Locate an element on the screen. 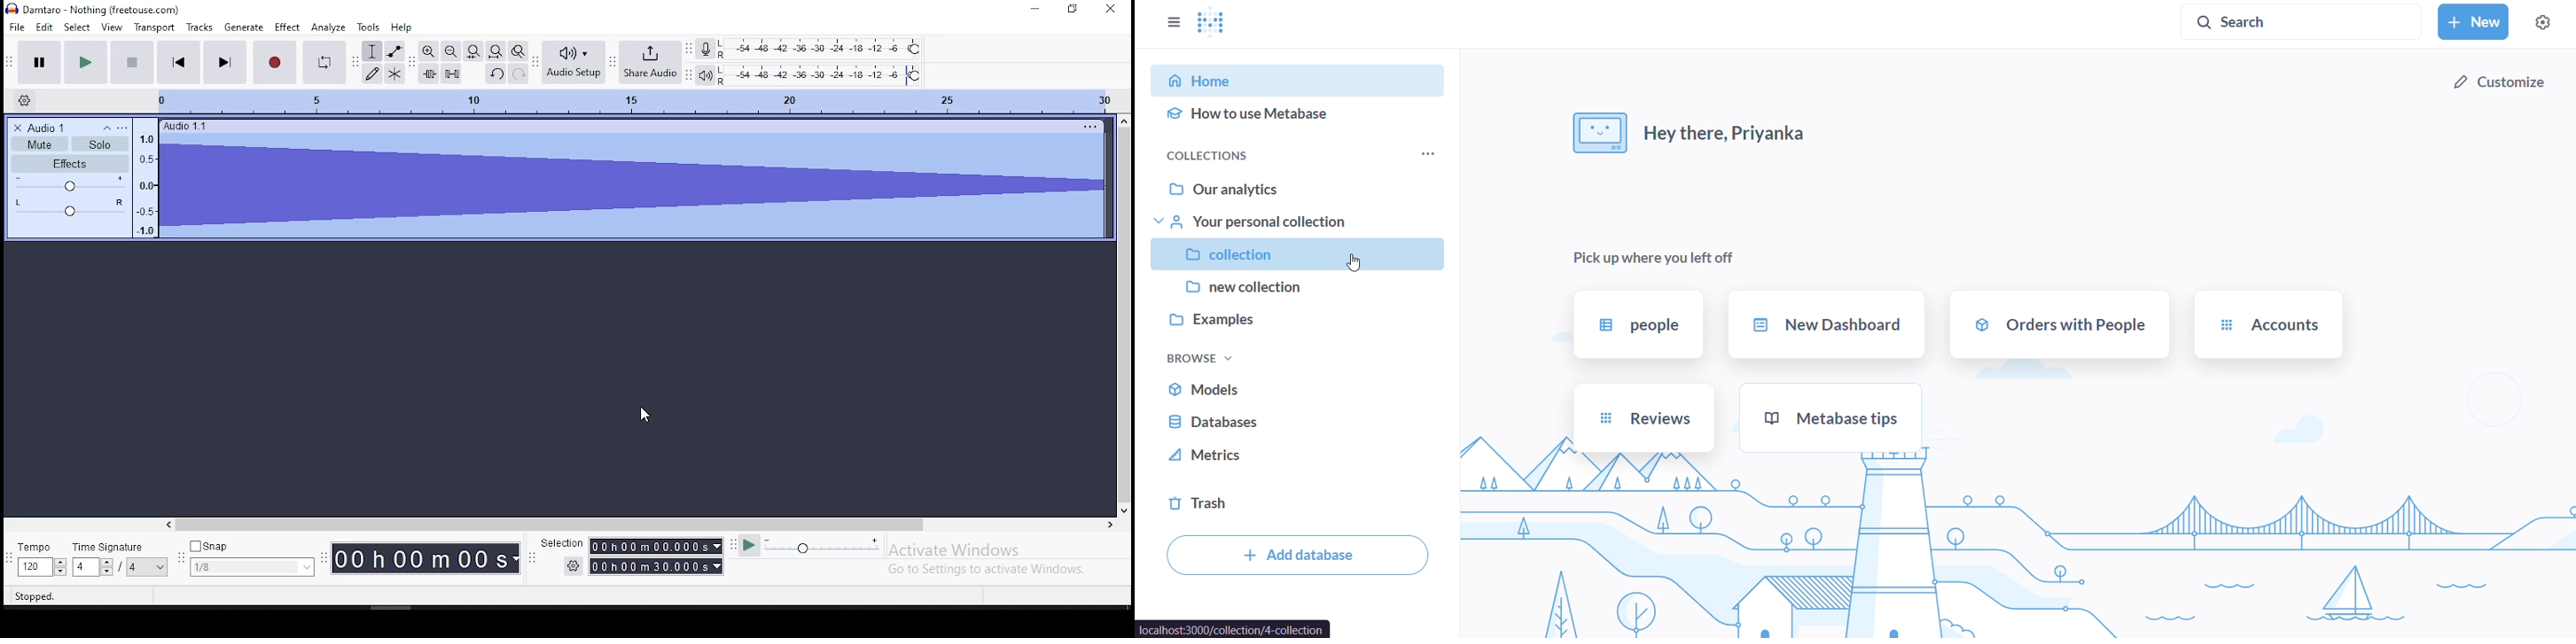 The width and height of the screenshot is (2576, 644). tempo is located at coordinates (42, 559).